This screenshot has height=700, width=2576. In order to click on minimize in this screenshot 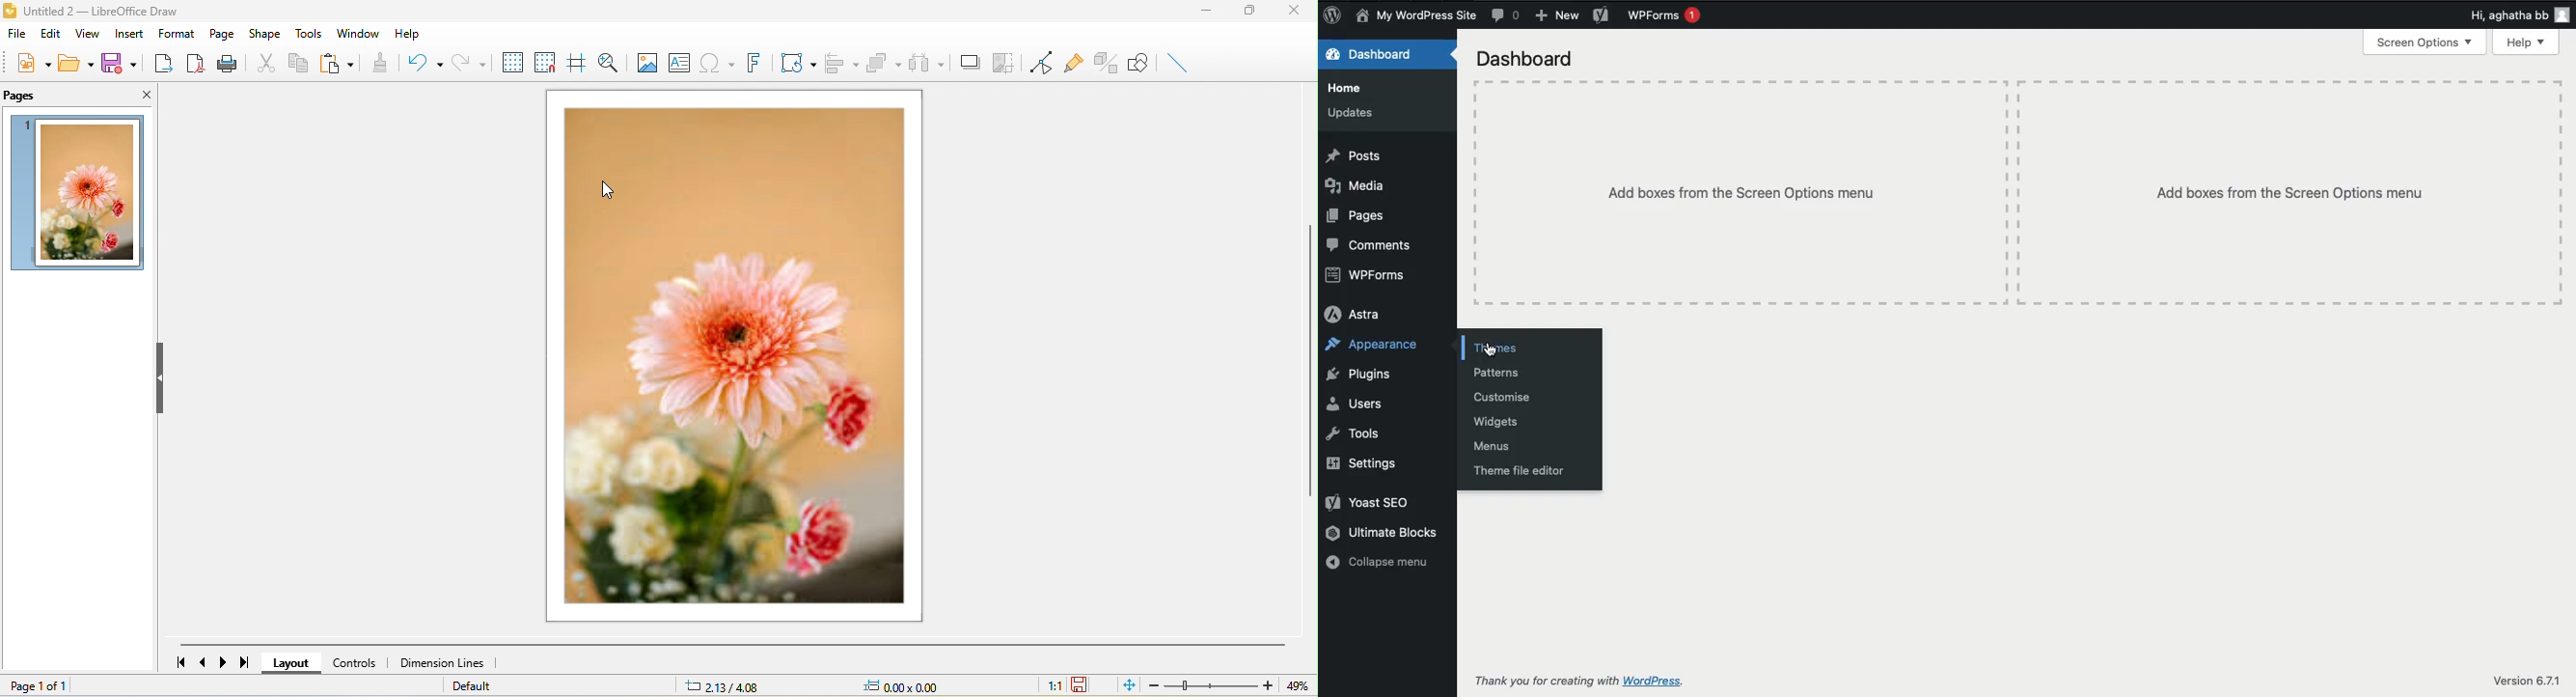, I will do `click(1214, 13)`.